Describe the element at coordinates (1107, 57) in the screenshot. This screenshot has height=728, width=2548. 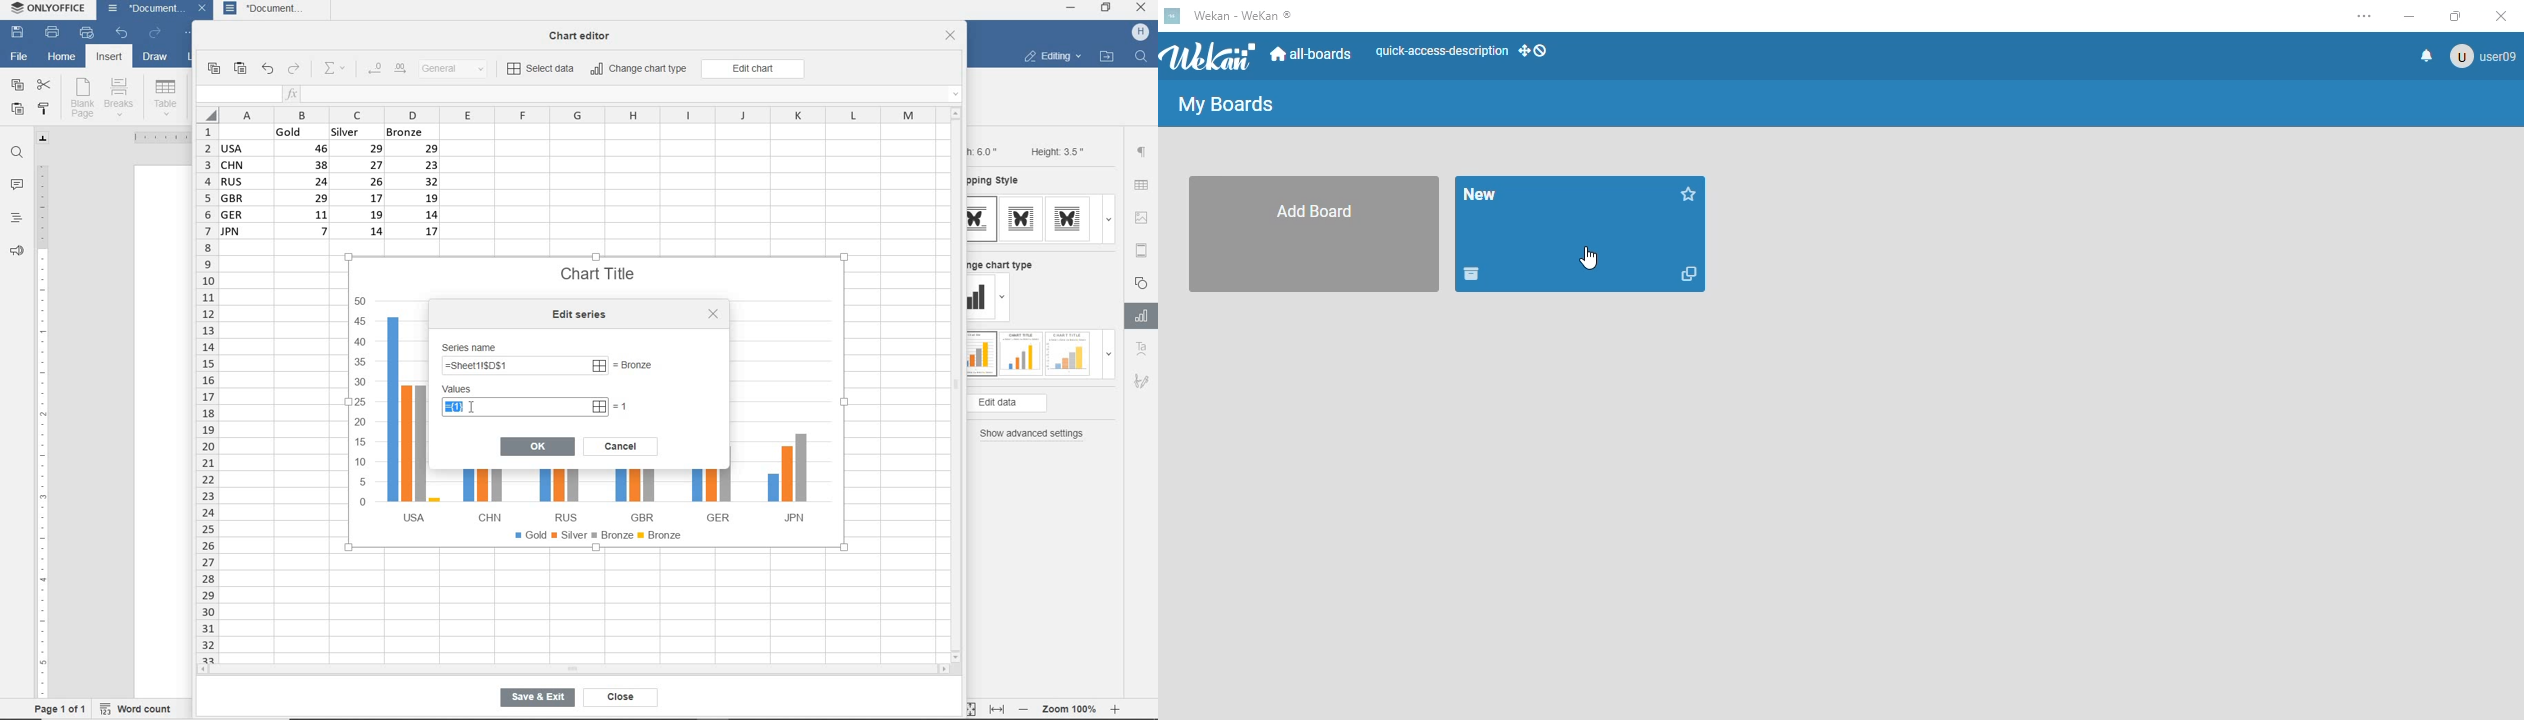
I see `open file location` at that location.